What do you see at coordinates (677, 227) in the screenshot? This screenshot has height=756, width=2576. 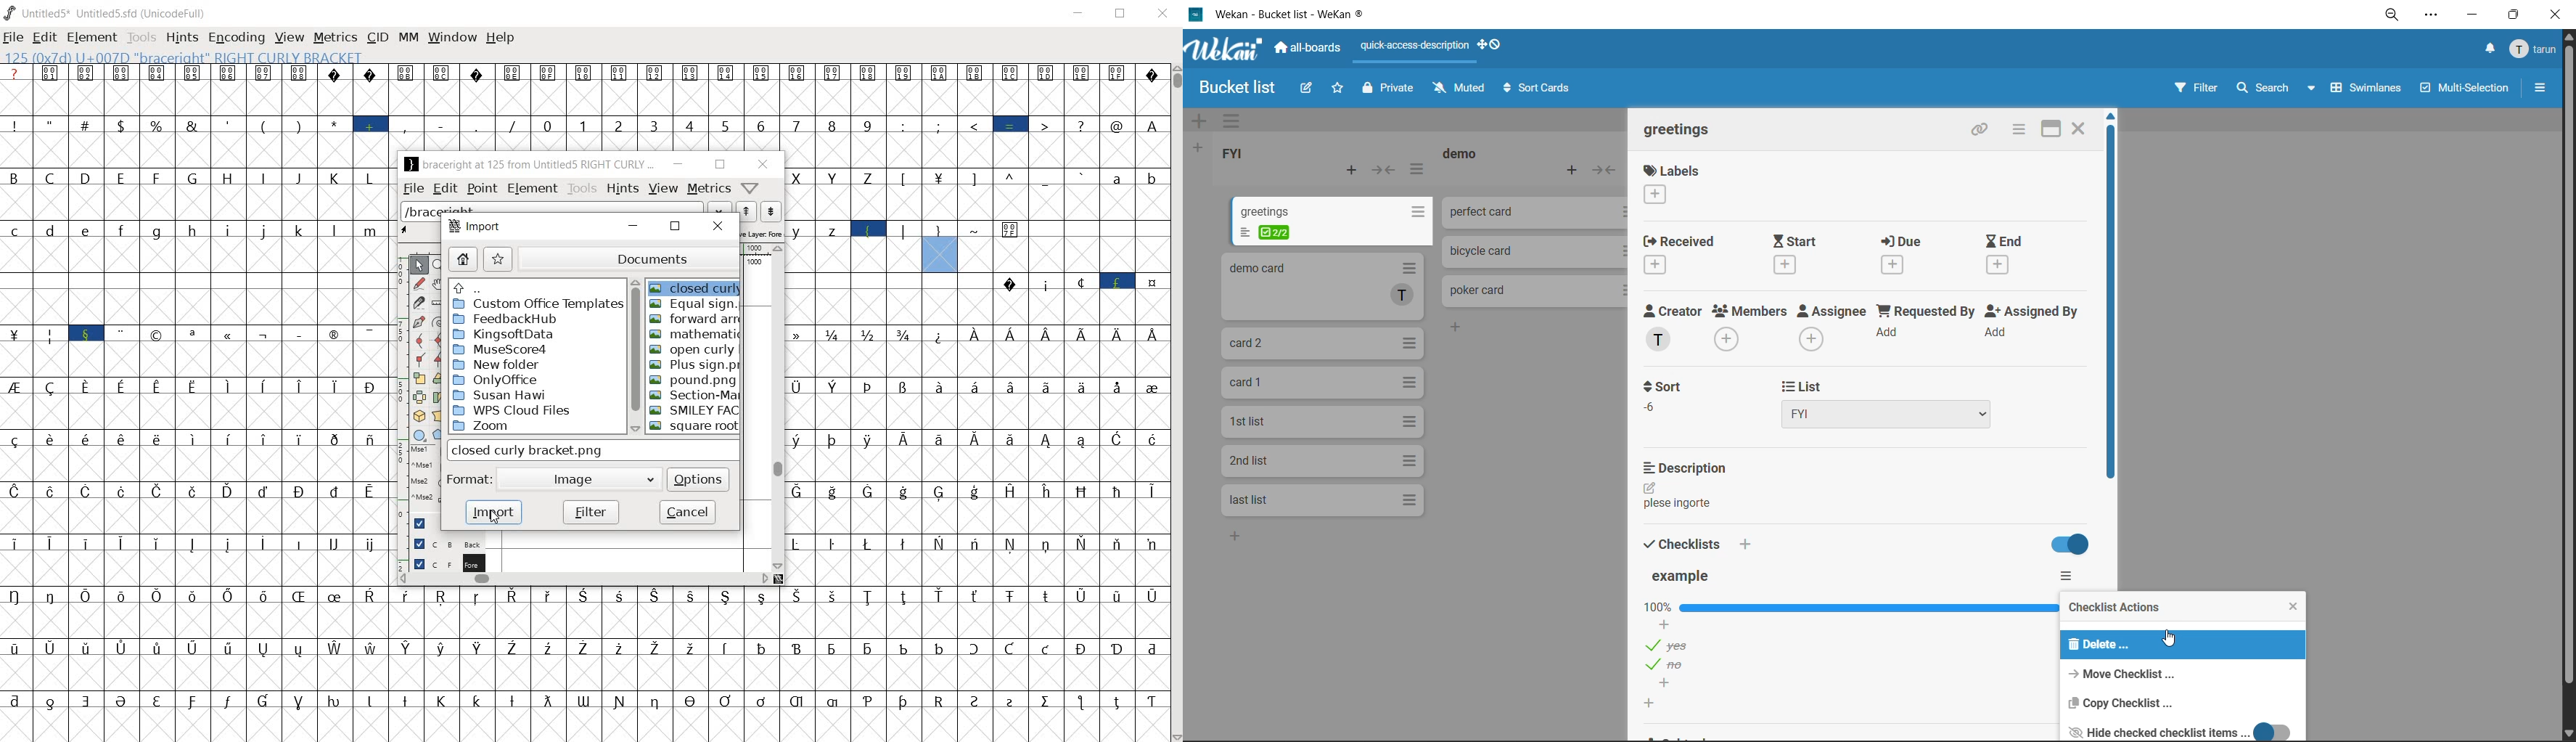 I see `restore down` at bounding box center [677, 227].